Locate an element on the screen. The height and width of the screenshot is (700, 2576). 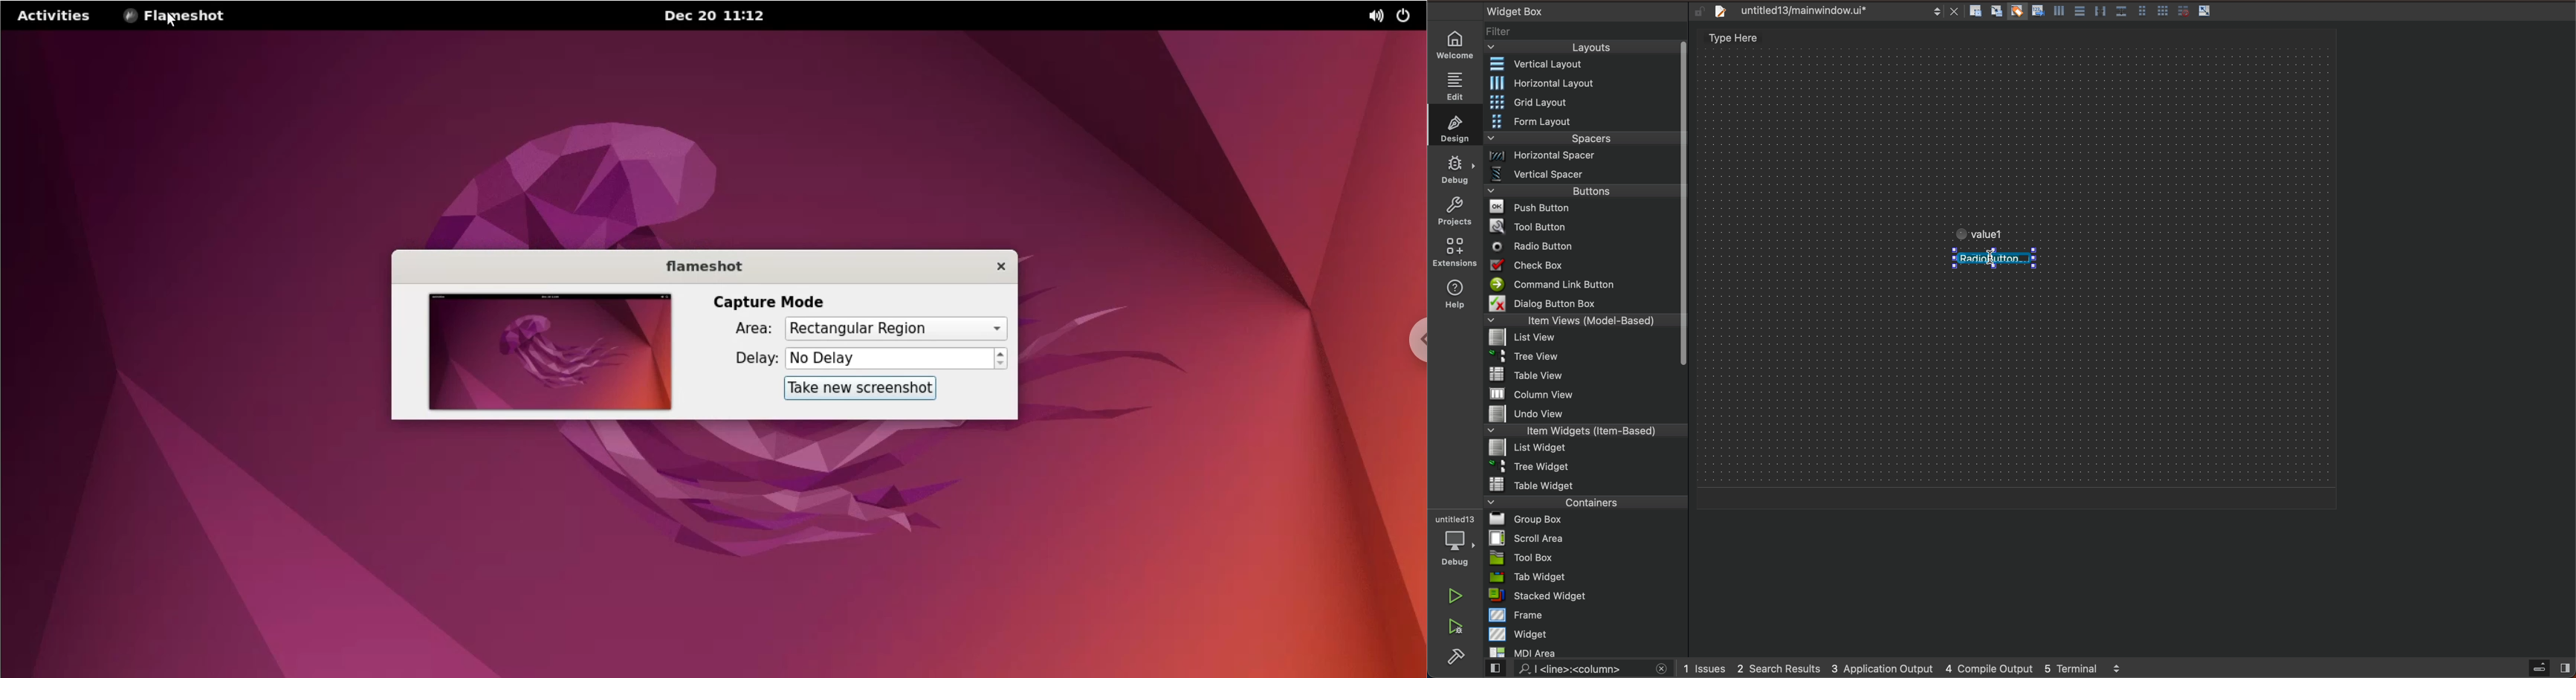
edit is located at coordinates (1460, 83).